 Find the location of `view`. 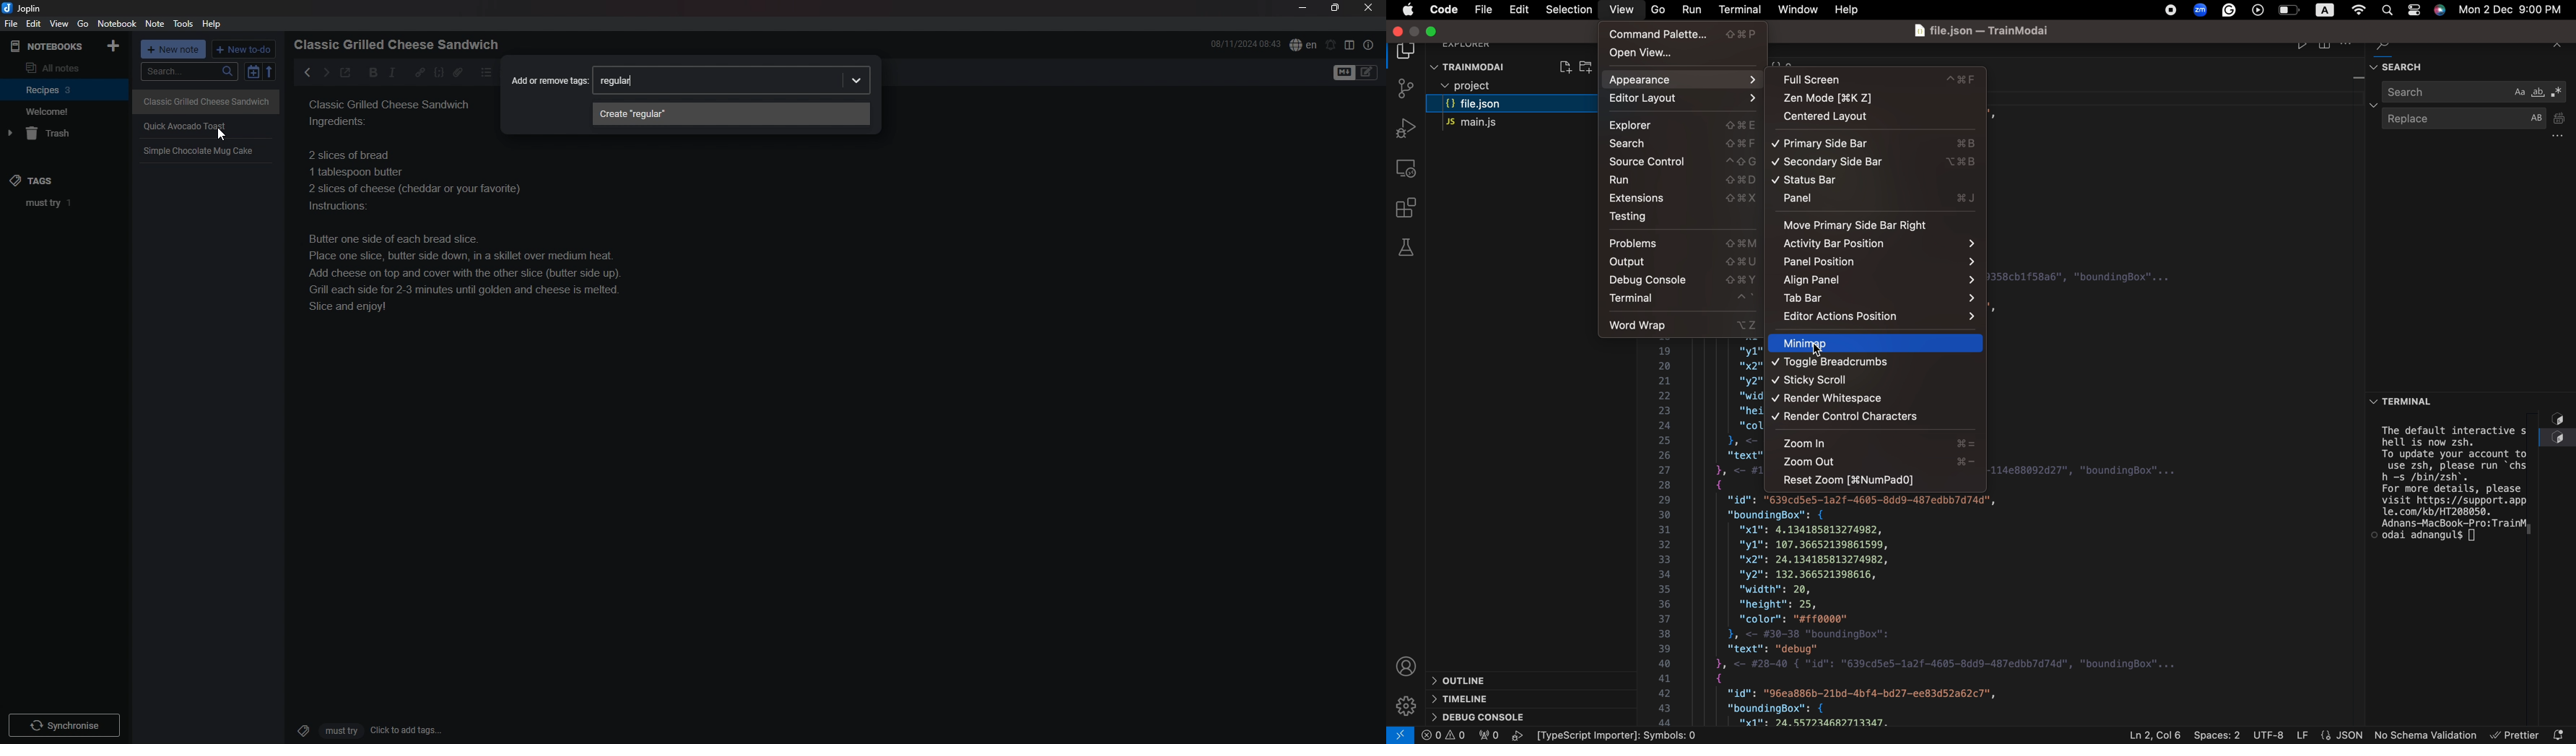

view is located at coordinates (1621, 10).